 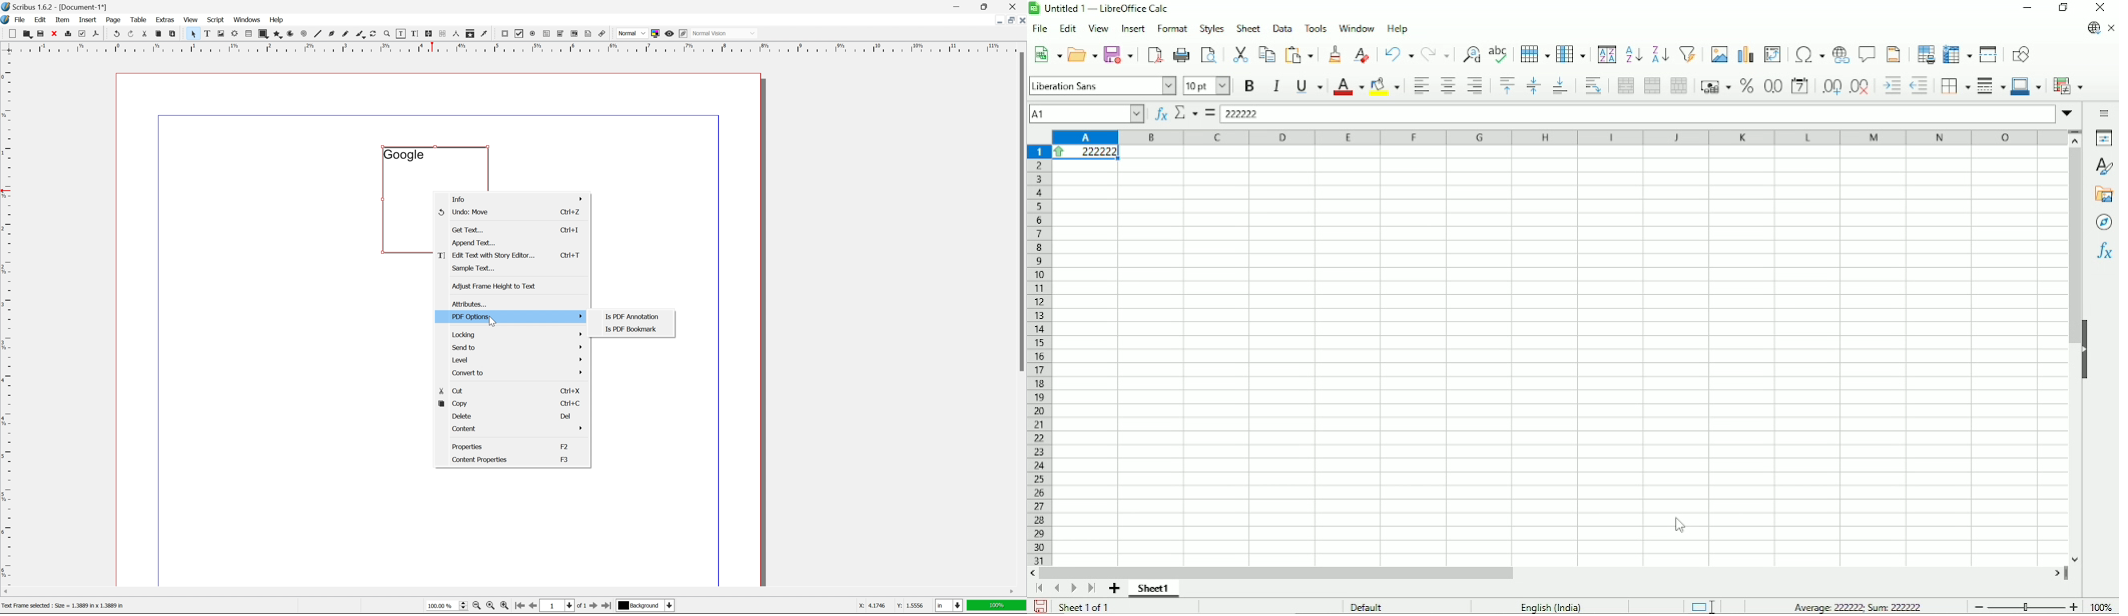 I want to click on arc, so click(x=291, y=34).